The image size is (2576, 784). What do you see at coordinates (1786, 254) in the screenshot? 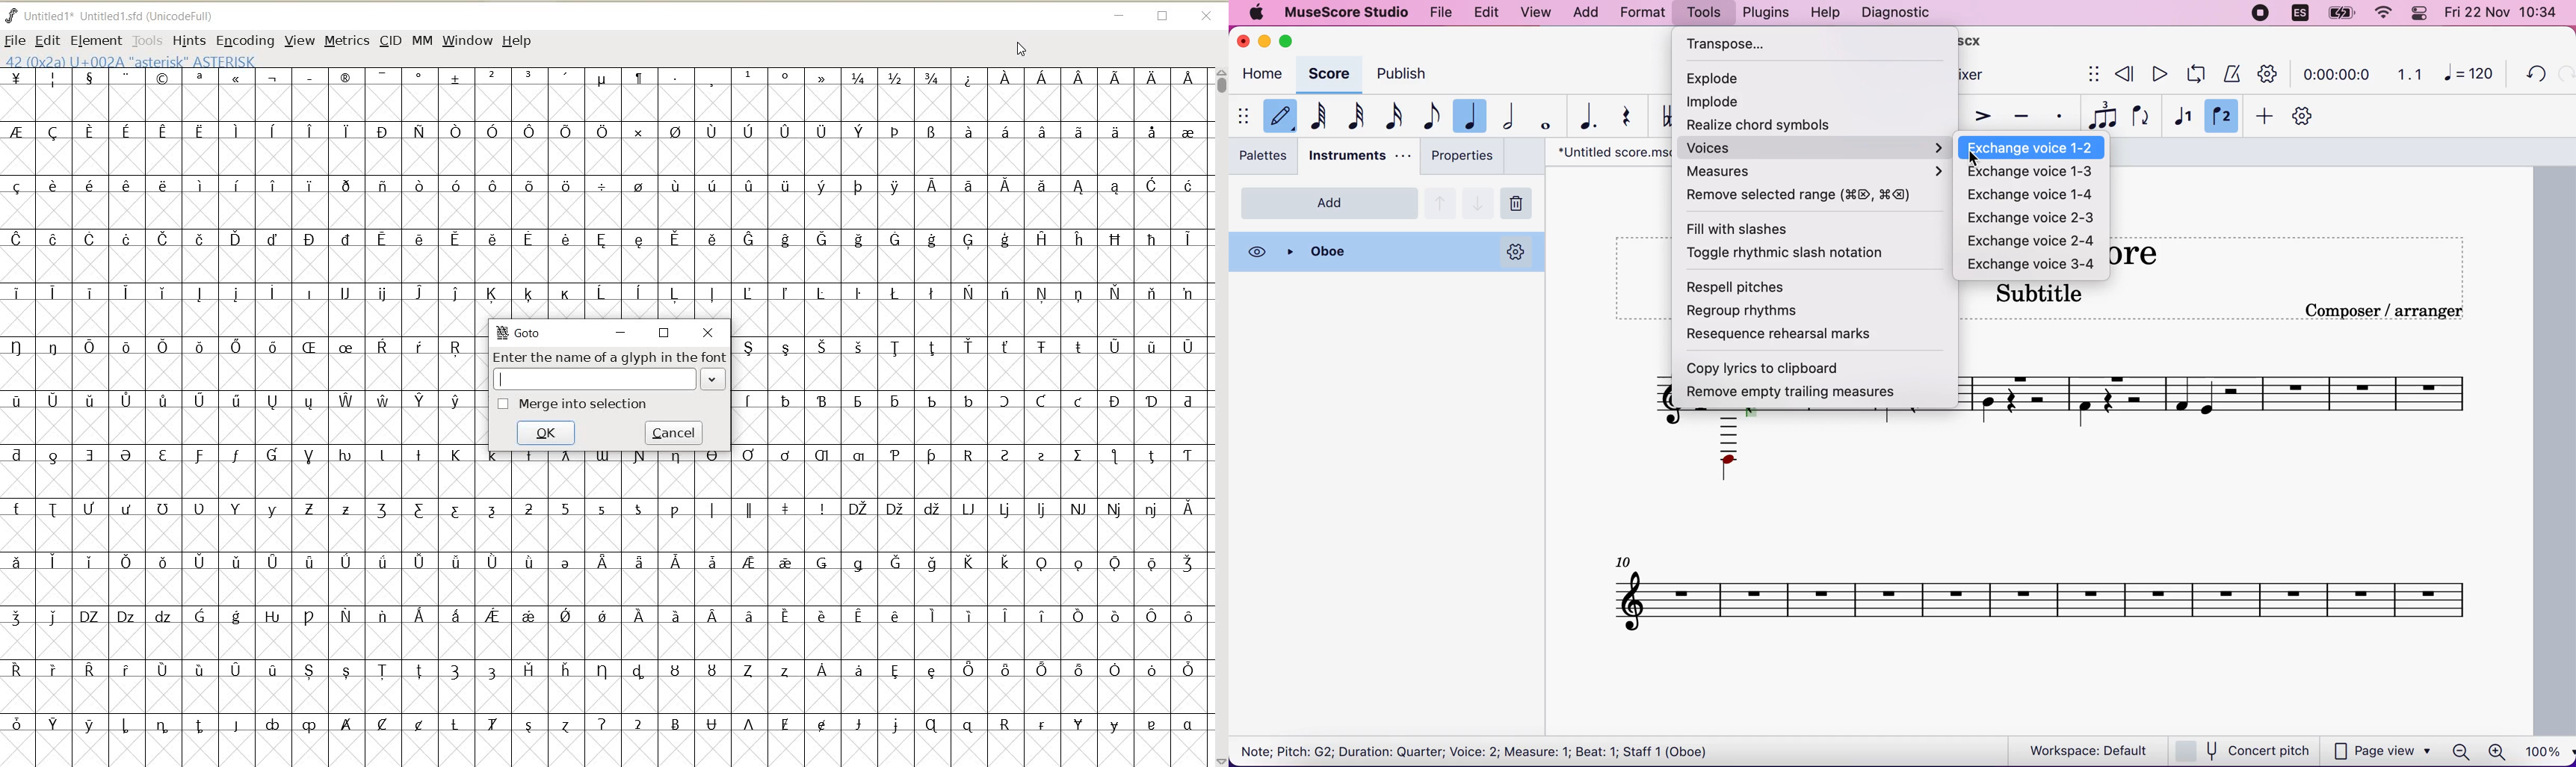
I see `toggle rhythmic slash notation` at bounding box center [1786, 254].